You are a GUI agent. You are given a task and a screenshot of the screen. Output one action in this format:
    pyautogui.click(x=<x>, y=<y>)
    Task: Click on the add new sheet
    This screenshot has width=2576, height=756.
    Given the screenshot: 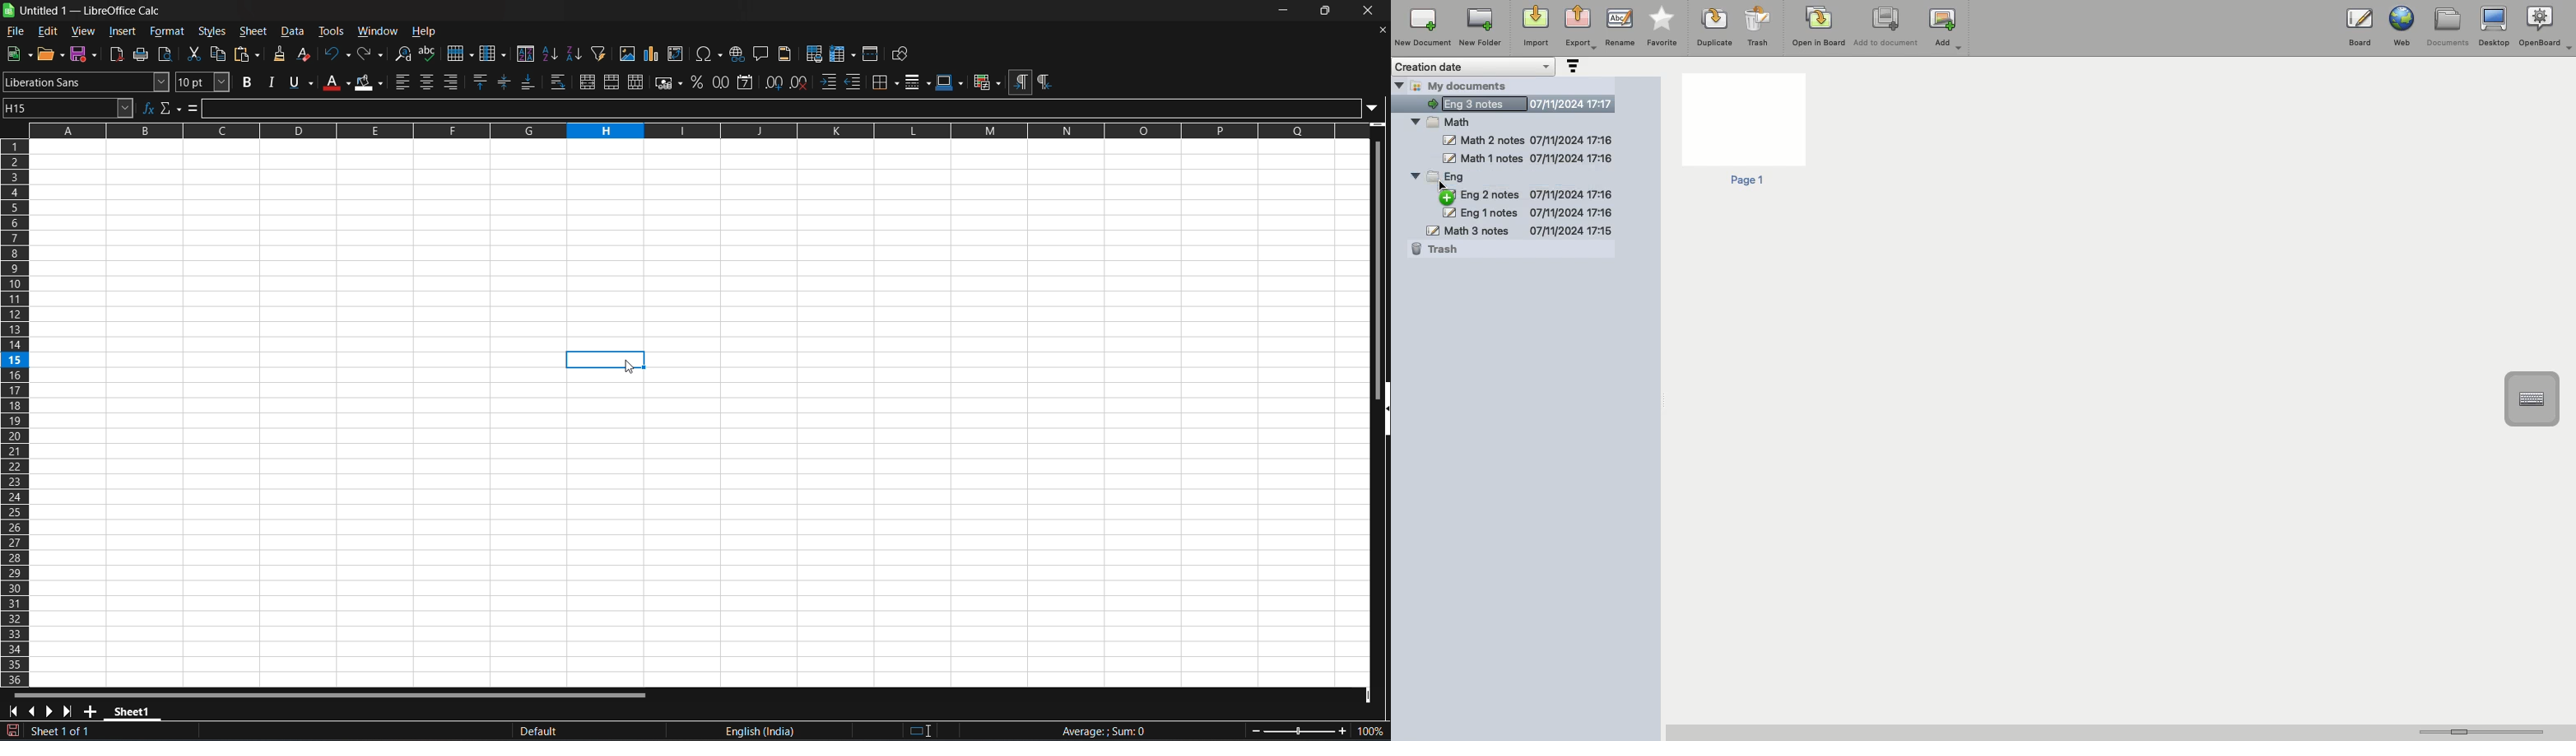 What is the action you would take?
    pyautogui.click(x=92, y=710)
    